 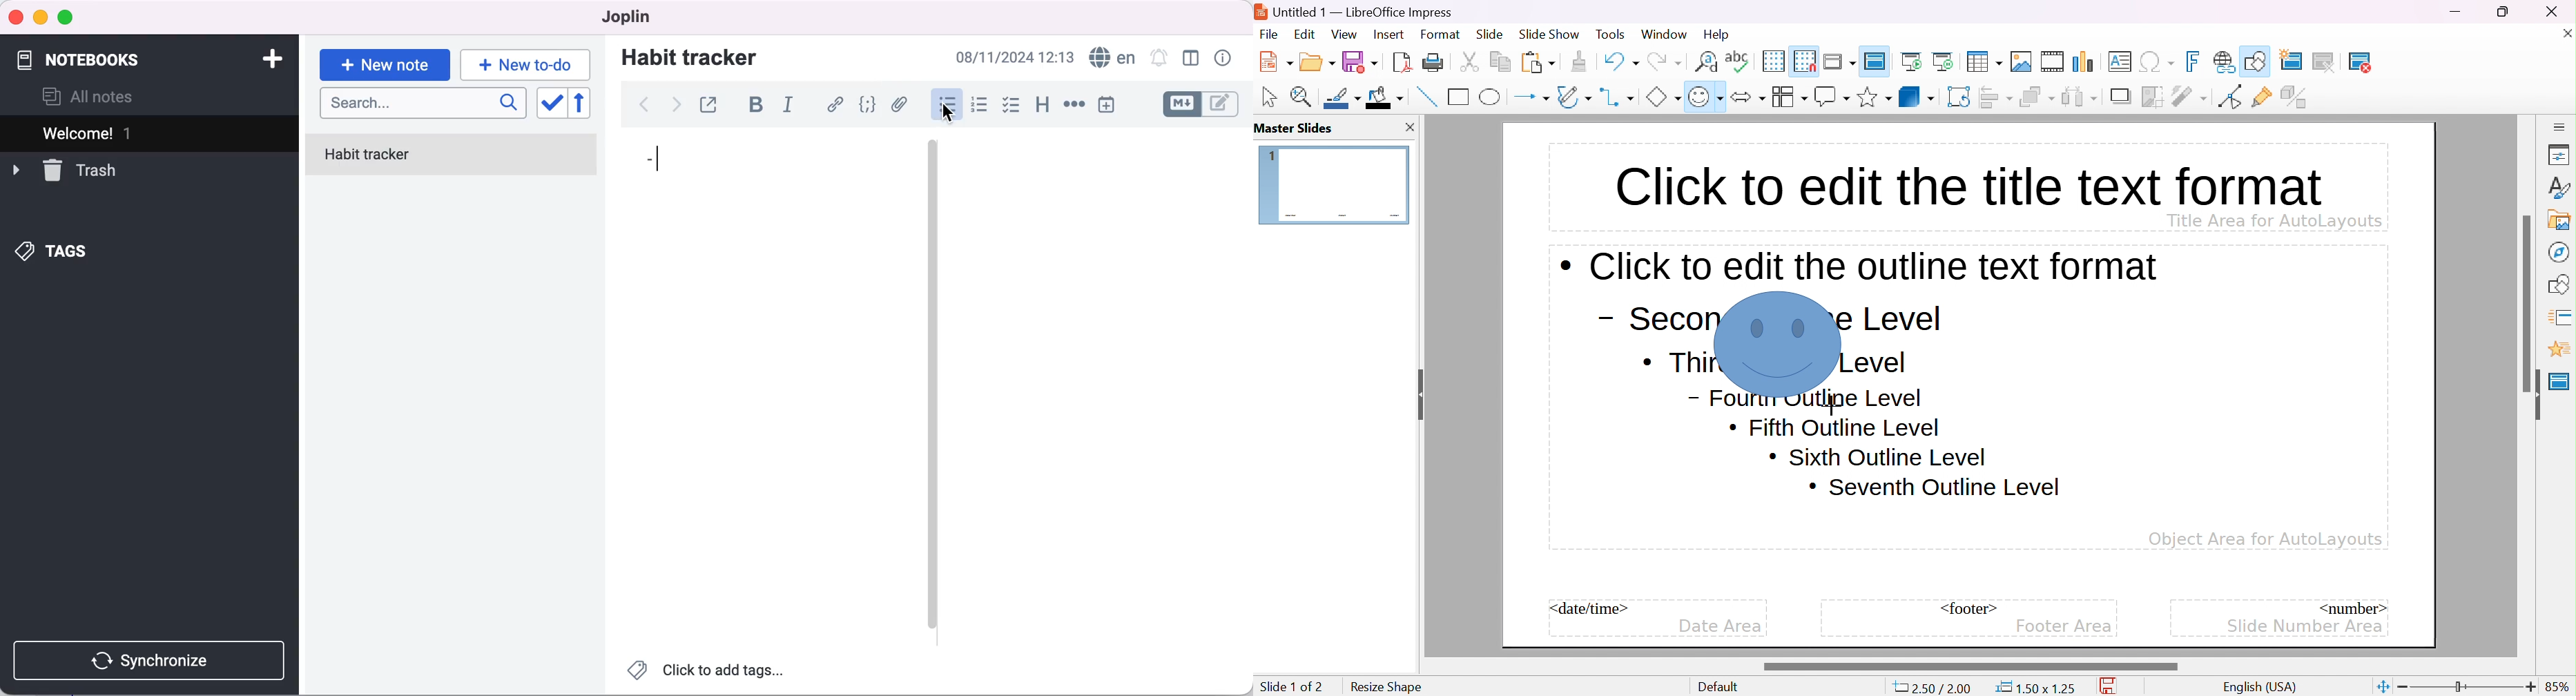 I want to click on habit tracker, so click(x=689, y=56).